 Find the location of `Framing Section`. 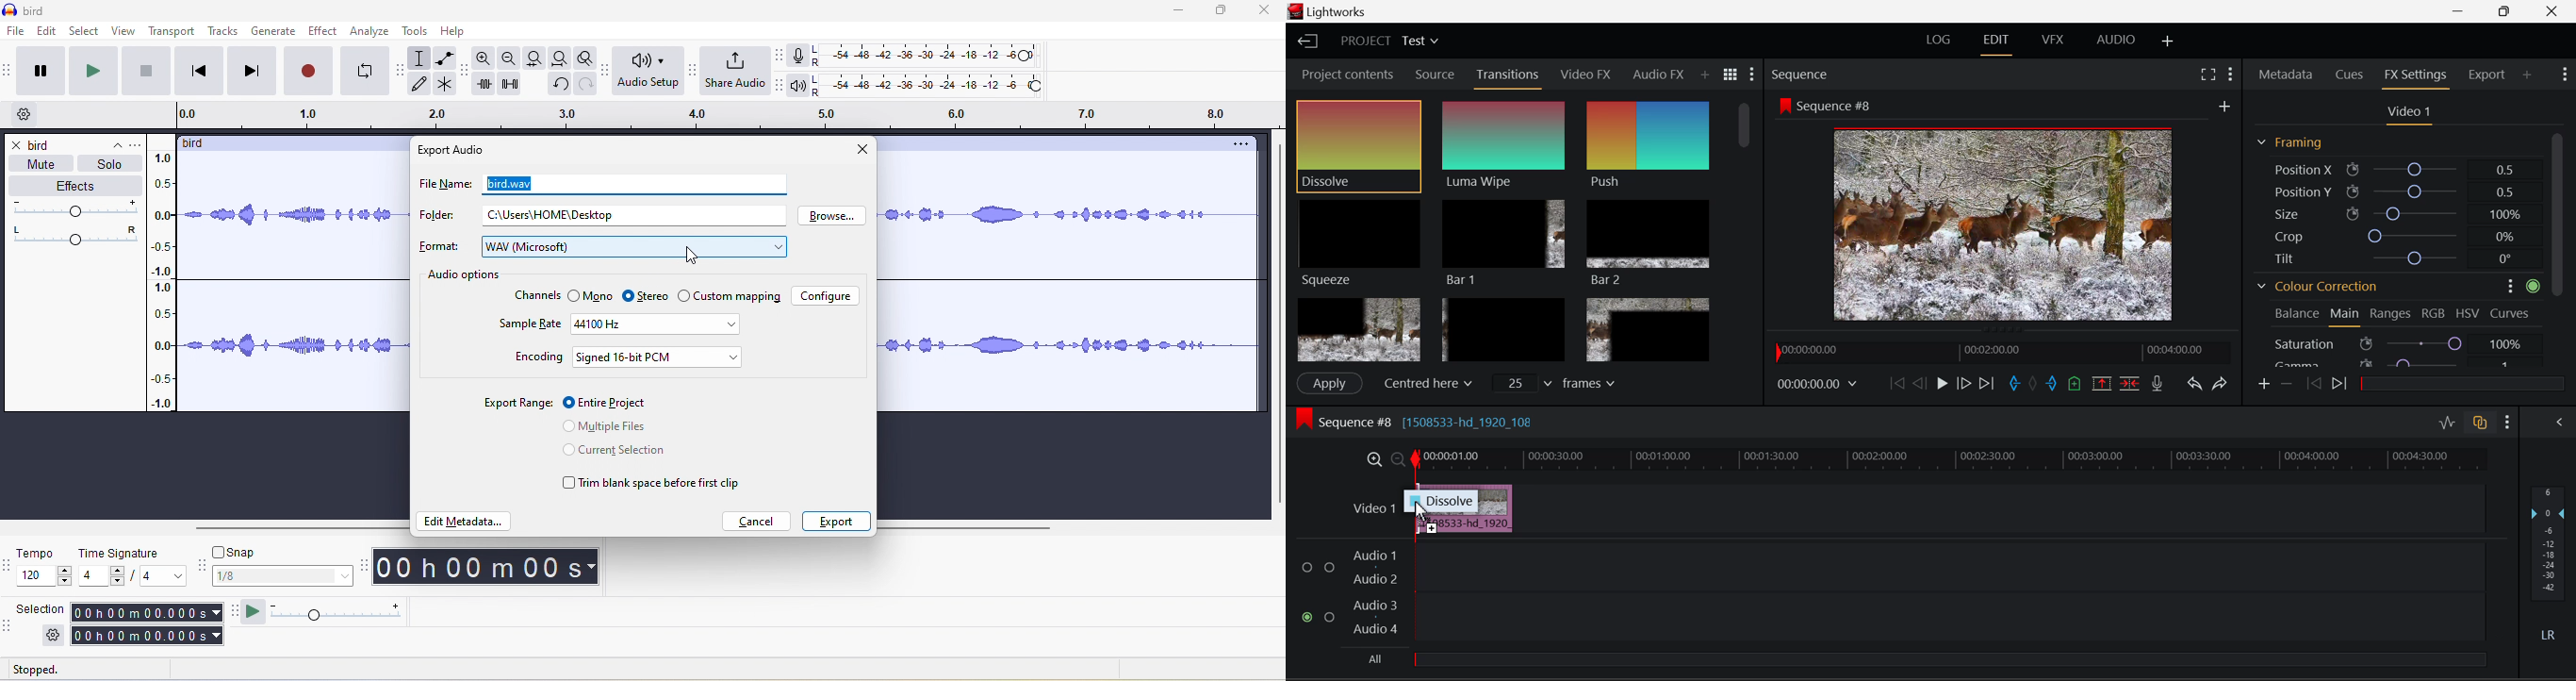

Framing Section is located at coordinates (2291, 143).